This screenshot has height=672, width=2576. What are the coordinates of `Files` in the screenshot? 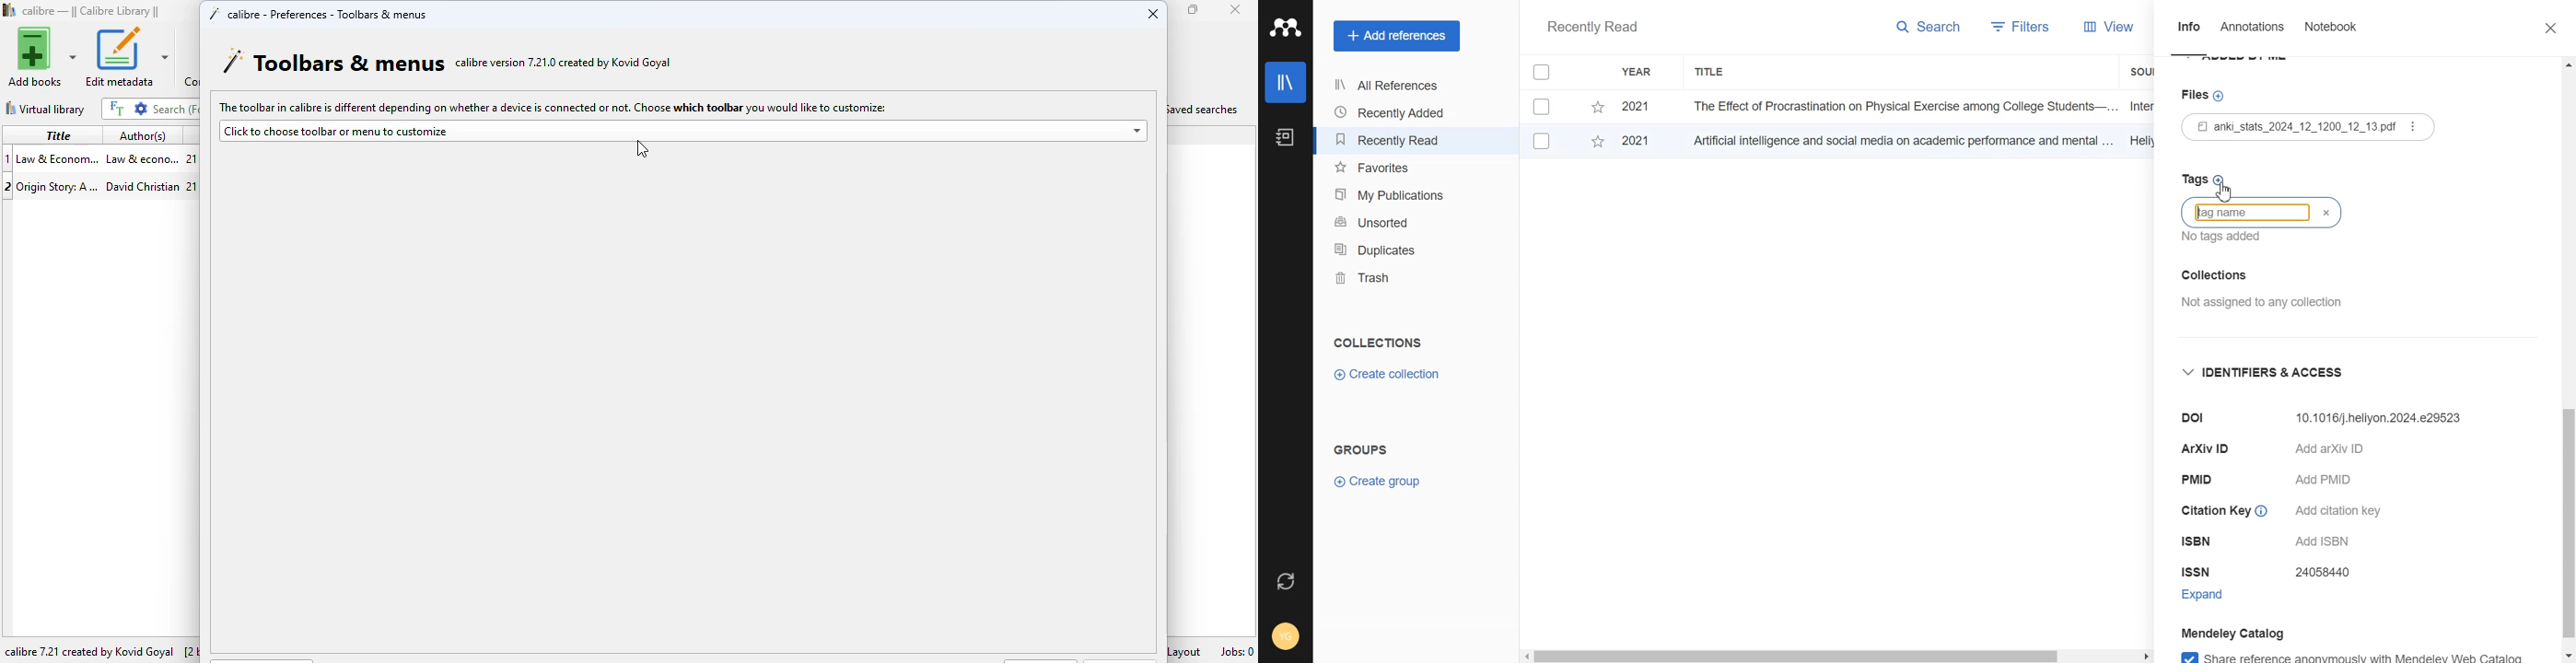 It's located at (2314, 129).